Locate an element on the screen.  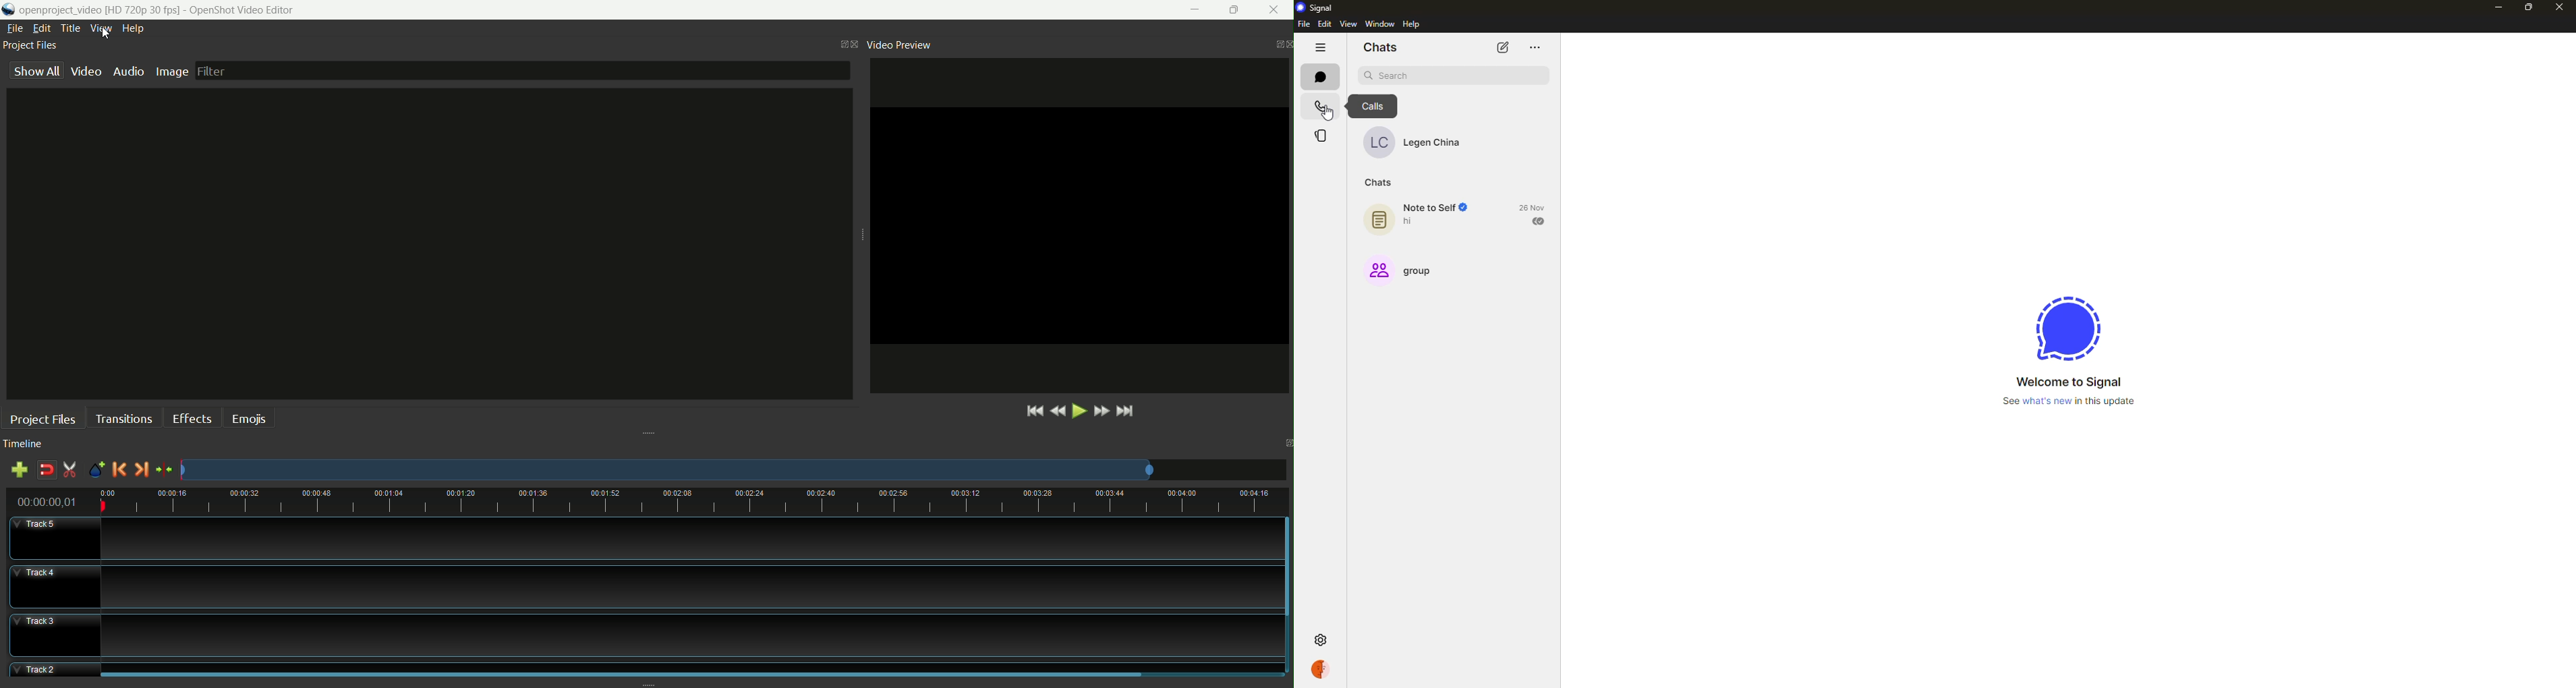
more is located at coordinates (1536, 47).